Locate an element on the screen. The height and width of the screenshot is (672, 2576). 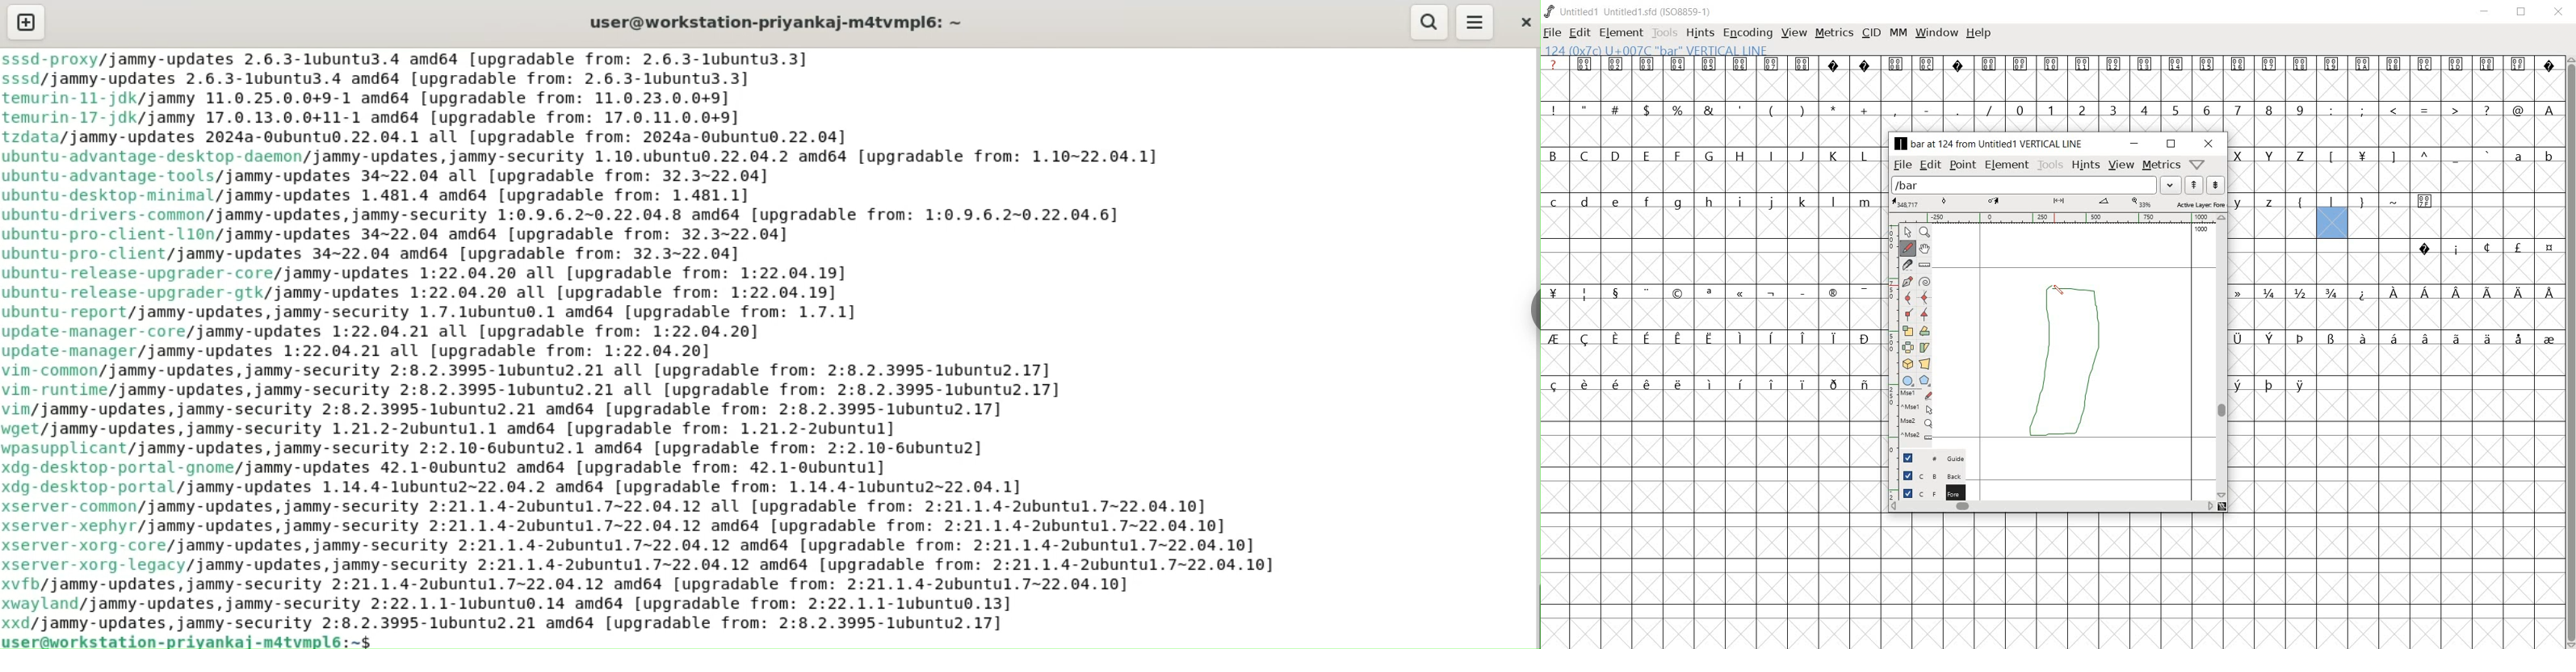
Add a corner point is located at coordinates (1926, 315).